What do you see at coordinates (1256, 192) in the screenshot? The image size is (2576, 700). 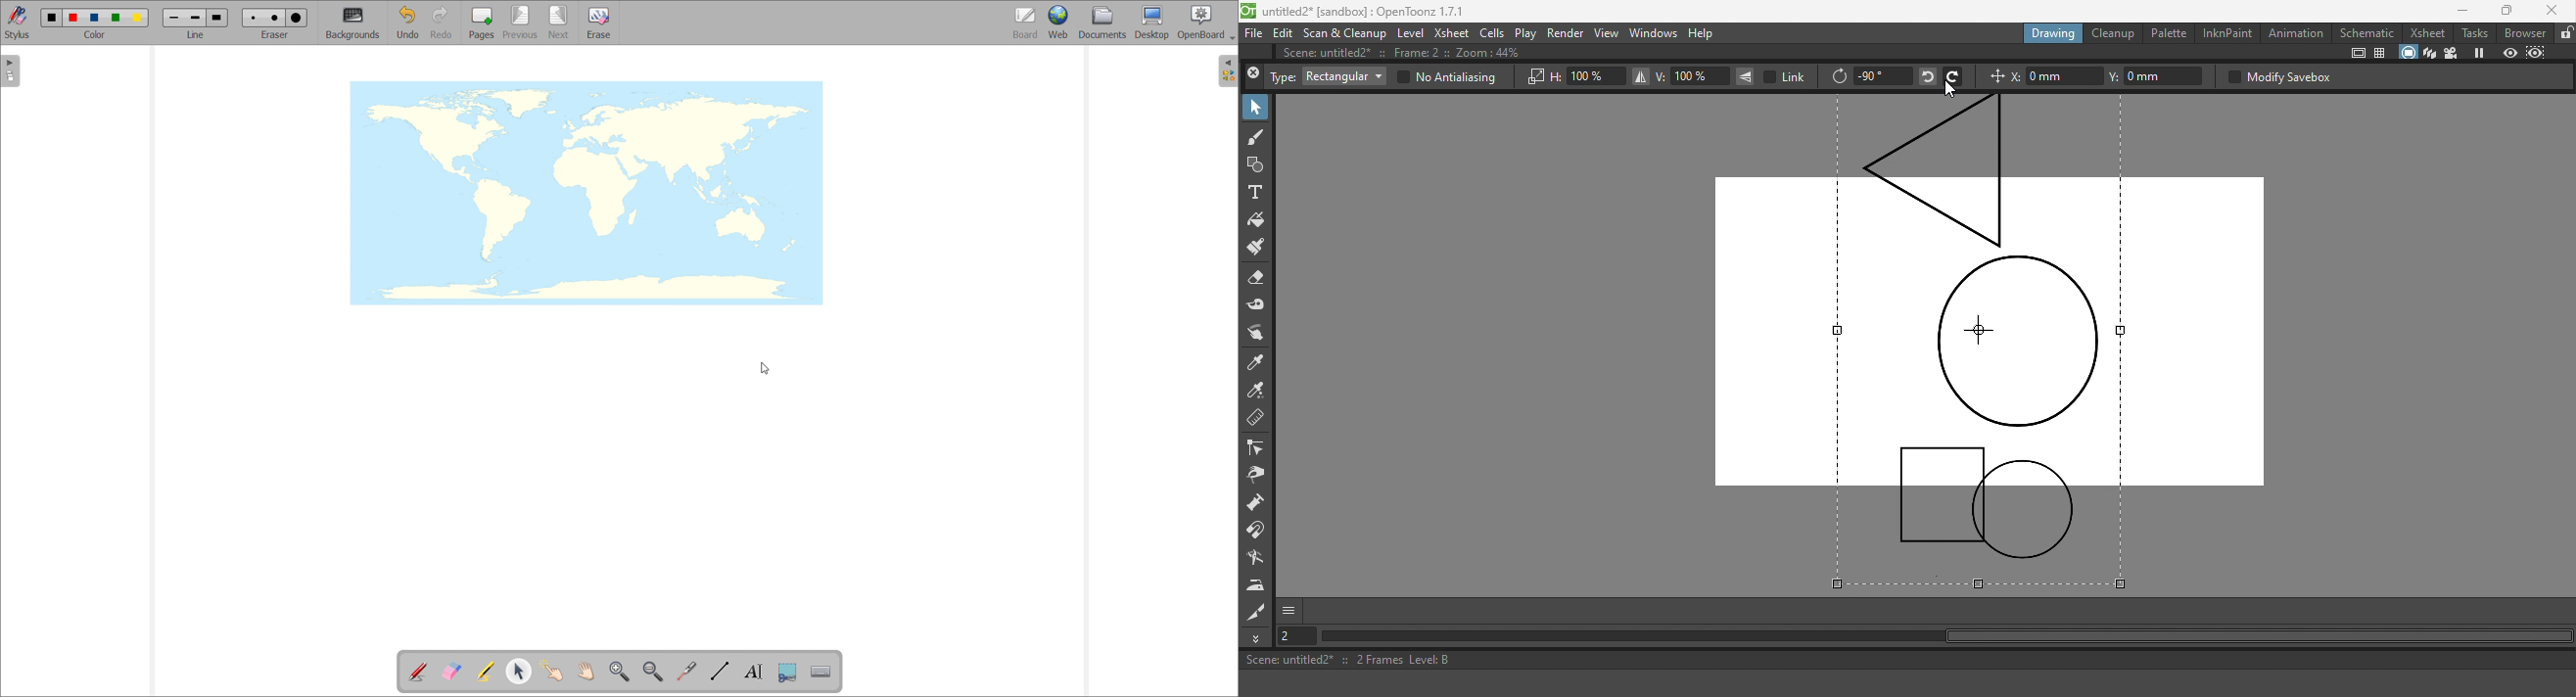 I see `Type tool` at bounding box center [1256, 192].